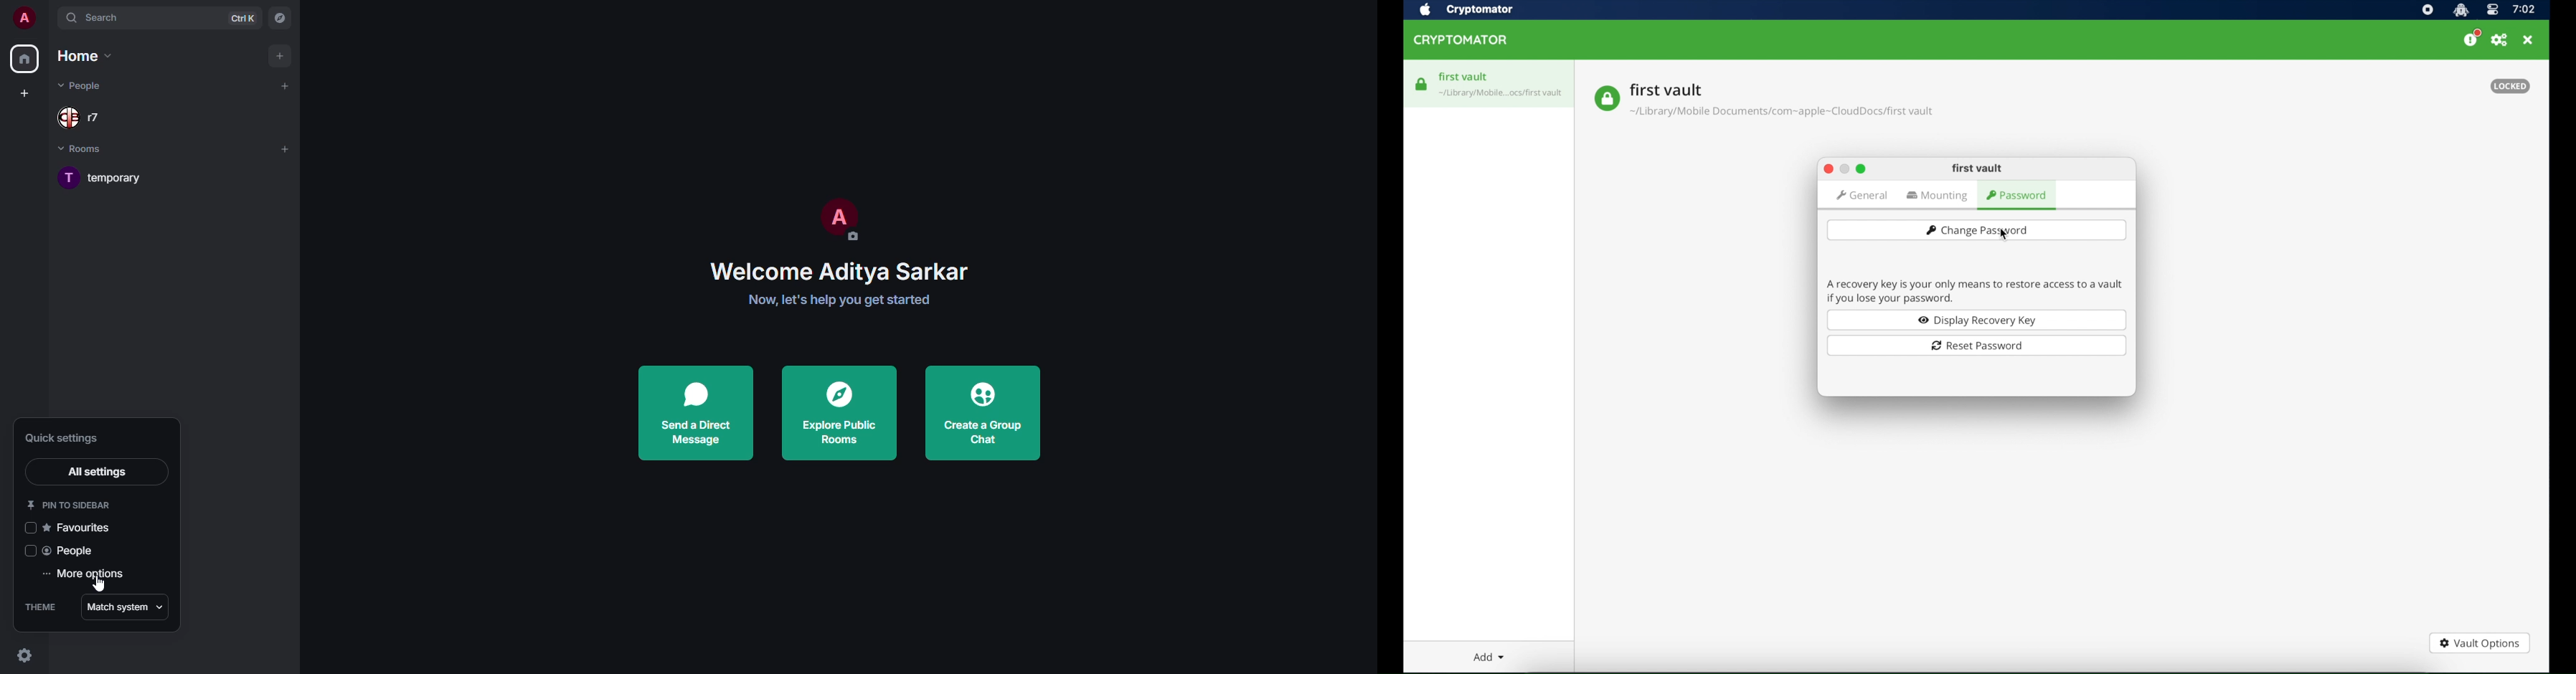  I want to click on quick settings, so click(67, 437).